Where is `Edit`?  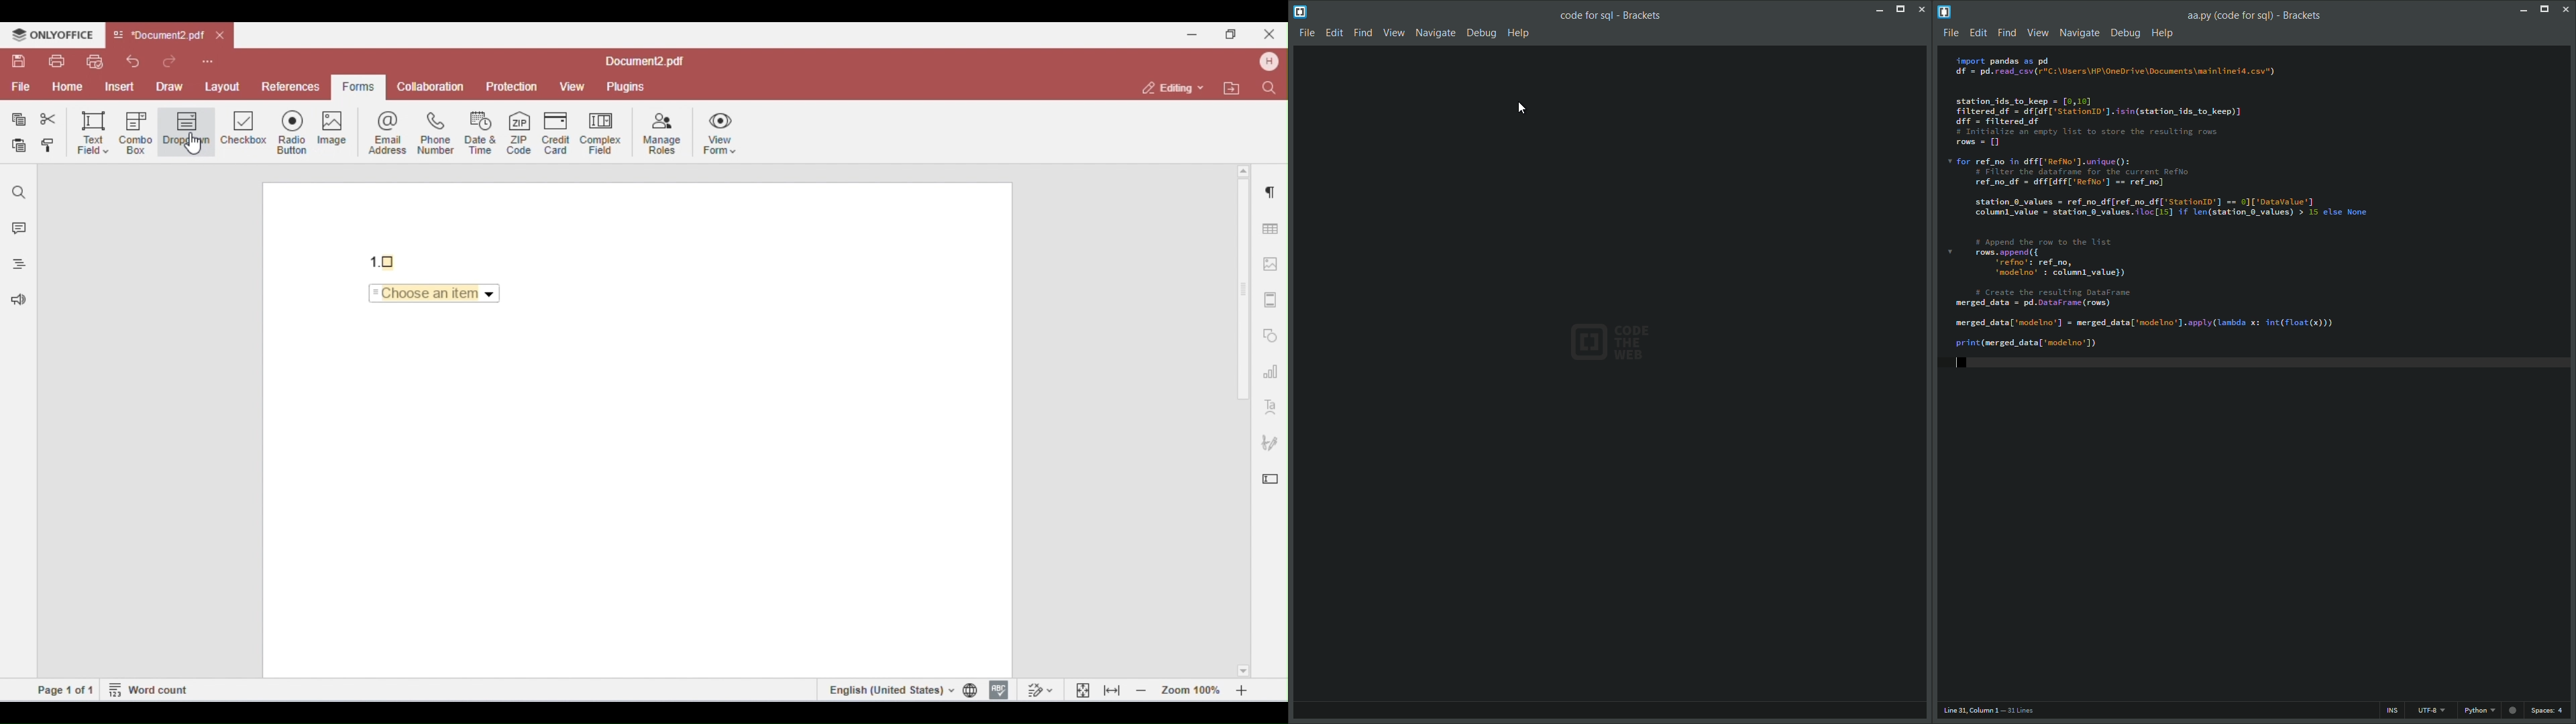
Edit is located at coordinates (1980, 33).